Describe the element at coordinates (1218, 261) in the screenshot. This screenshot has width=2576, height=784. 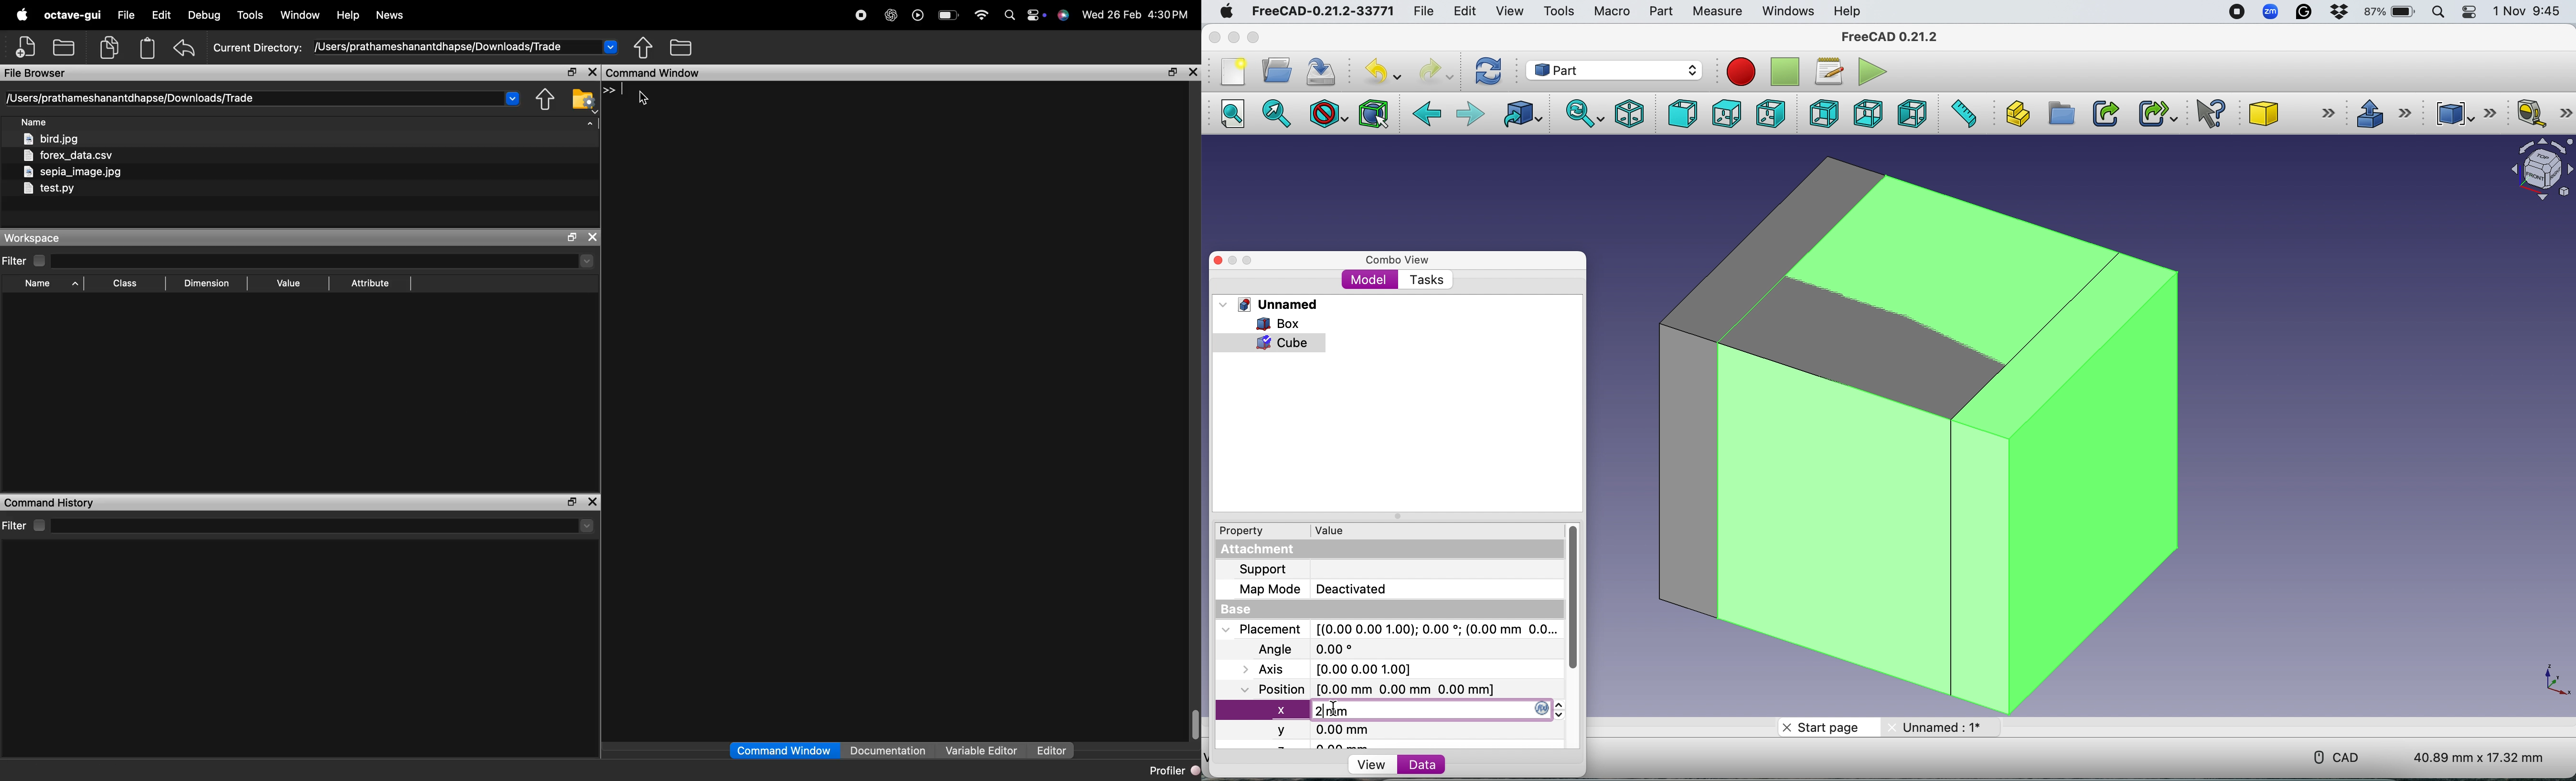
I see `Close` at that location.